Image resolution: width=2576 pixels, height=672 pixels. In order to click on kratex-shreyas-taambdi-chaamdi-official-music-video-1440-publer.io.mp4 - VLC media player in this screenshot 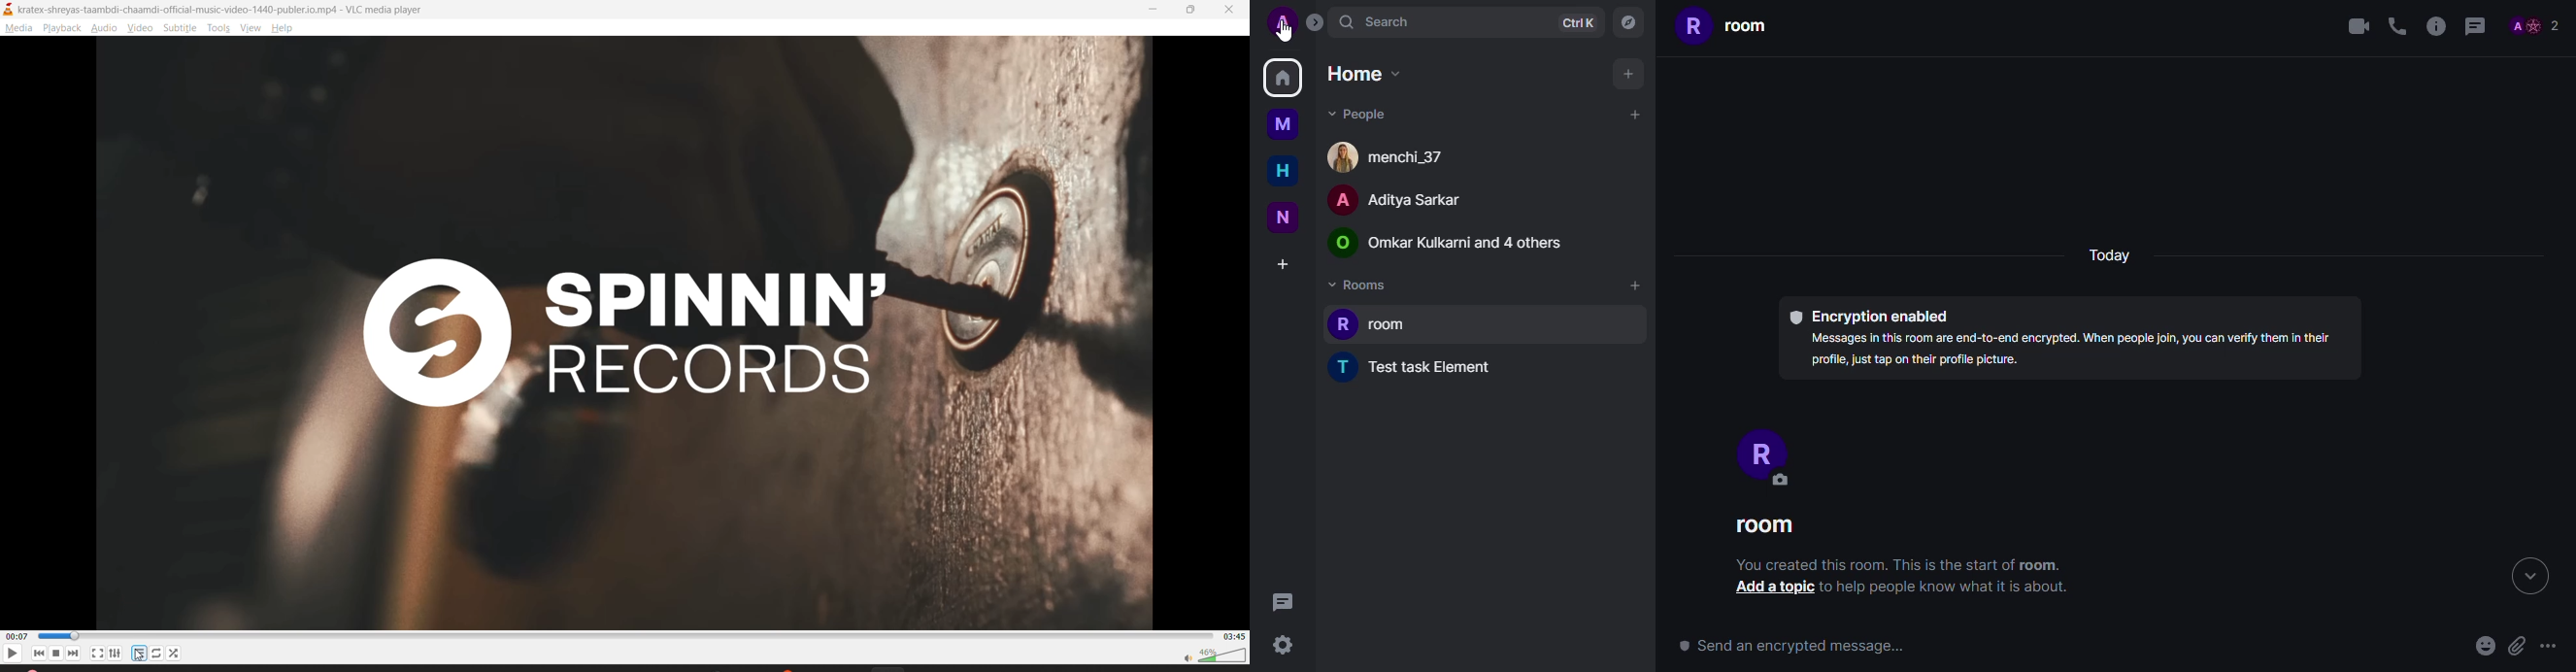, I will do `click(216, 8)`.